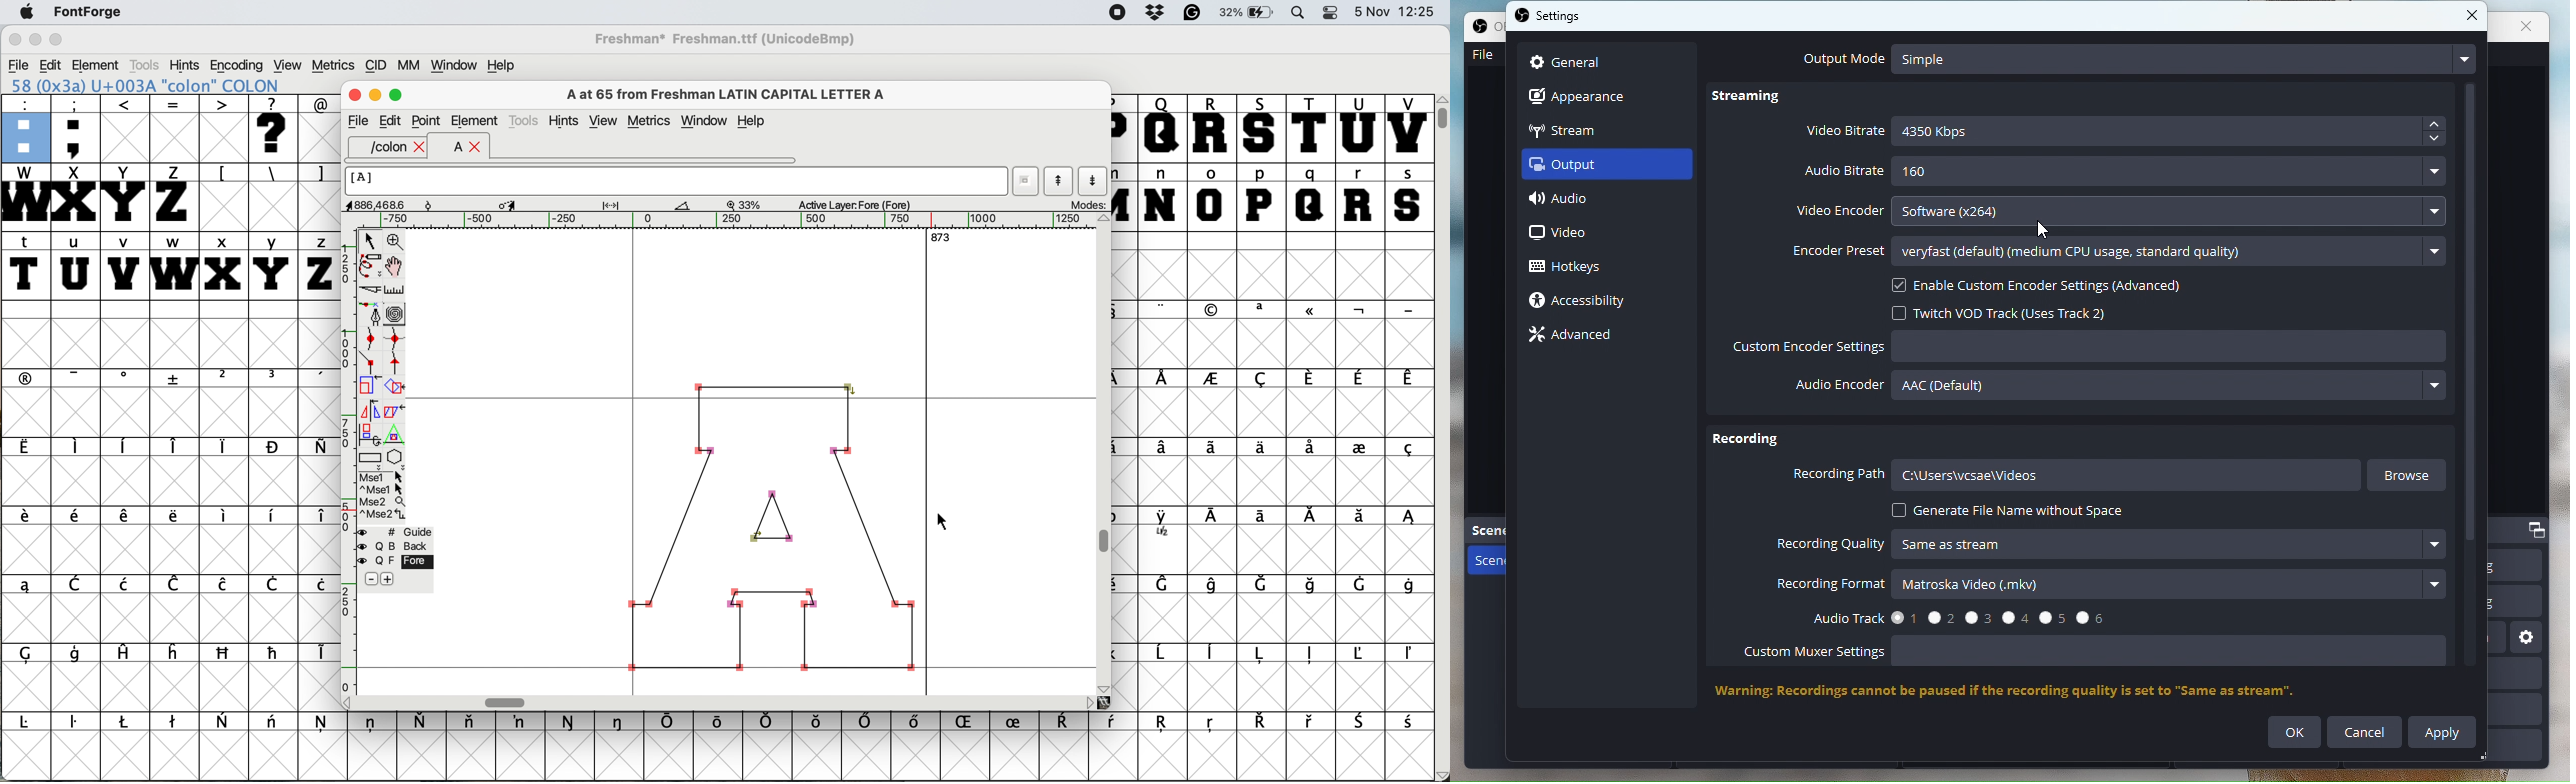 The width and height of the screenshot is (2576, 784). Describe the element at coordinates (2091, 349) in the screenshot. I see `Custom encoder Settings` at that location.